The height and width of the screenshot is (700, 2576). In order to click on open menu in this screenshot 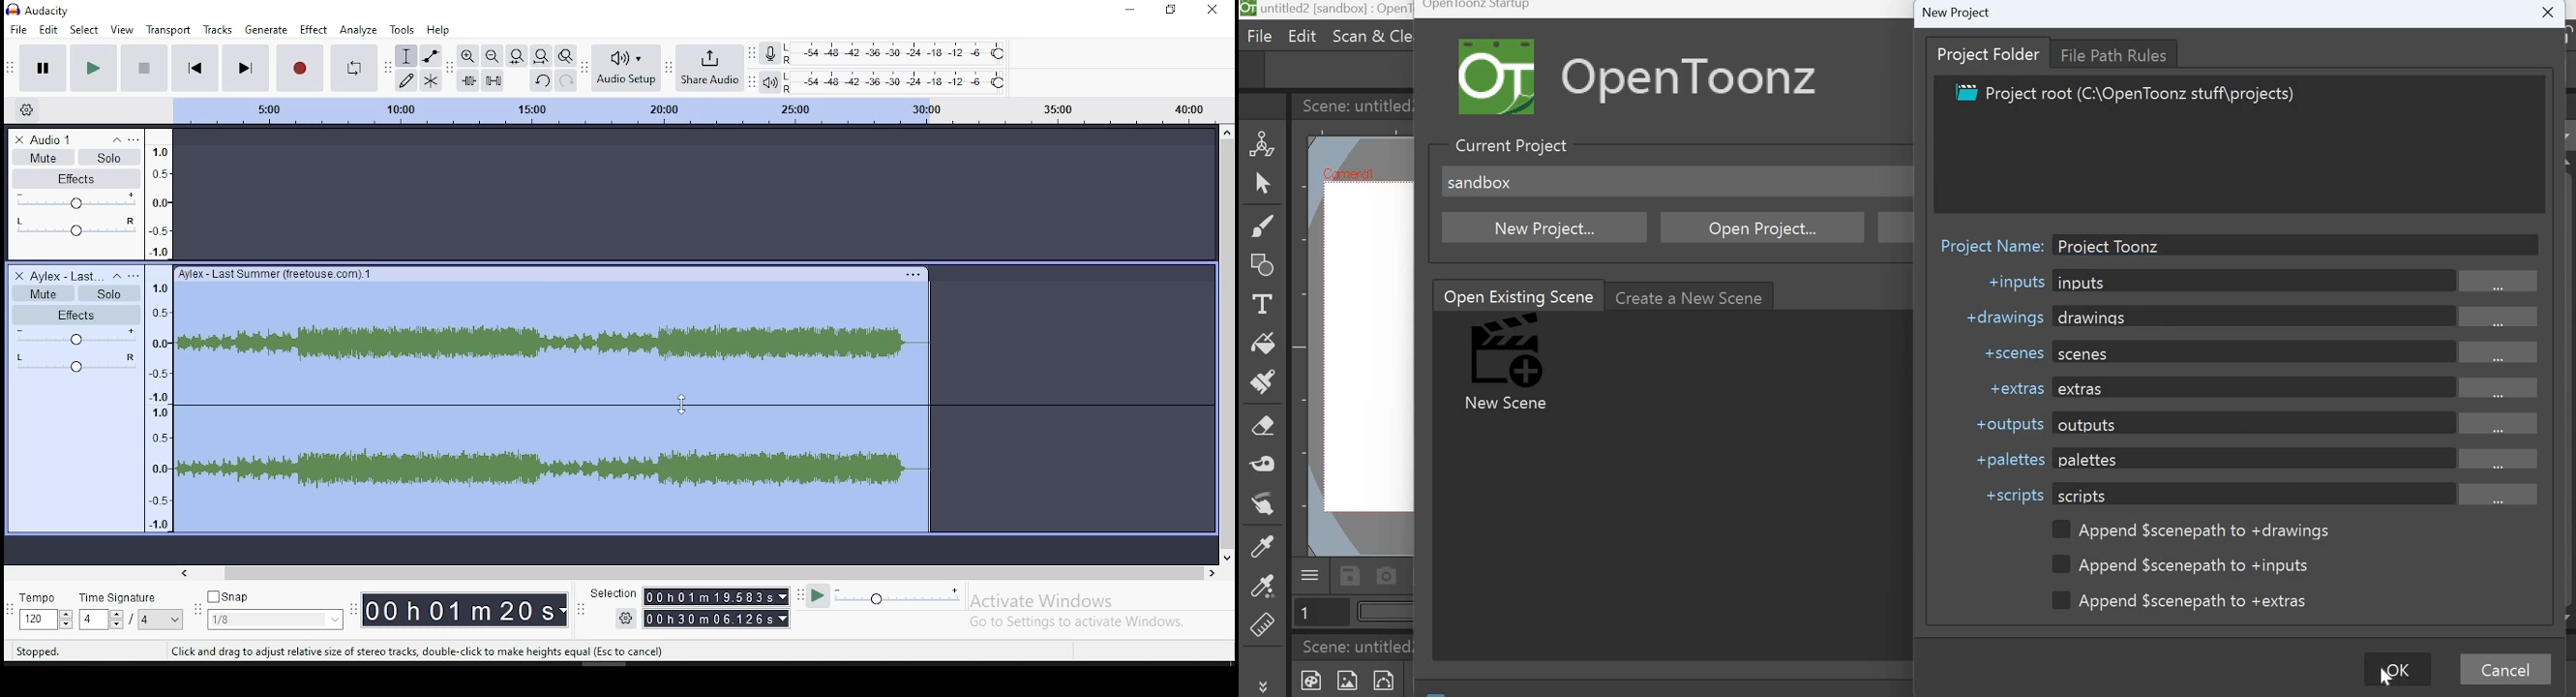, I will do `click(134, 275)`.